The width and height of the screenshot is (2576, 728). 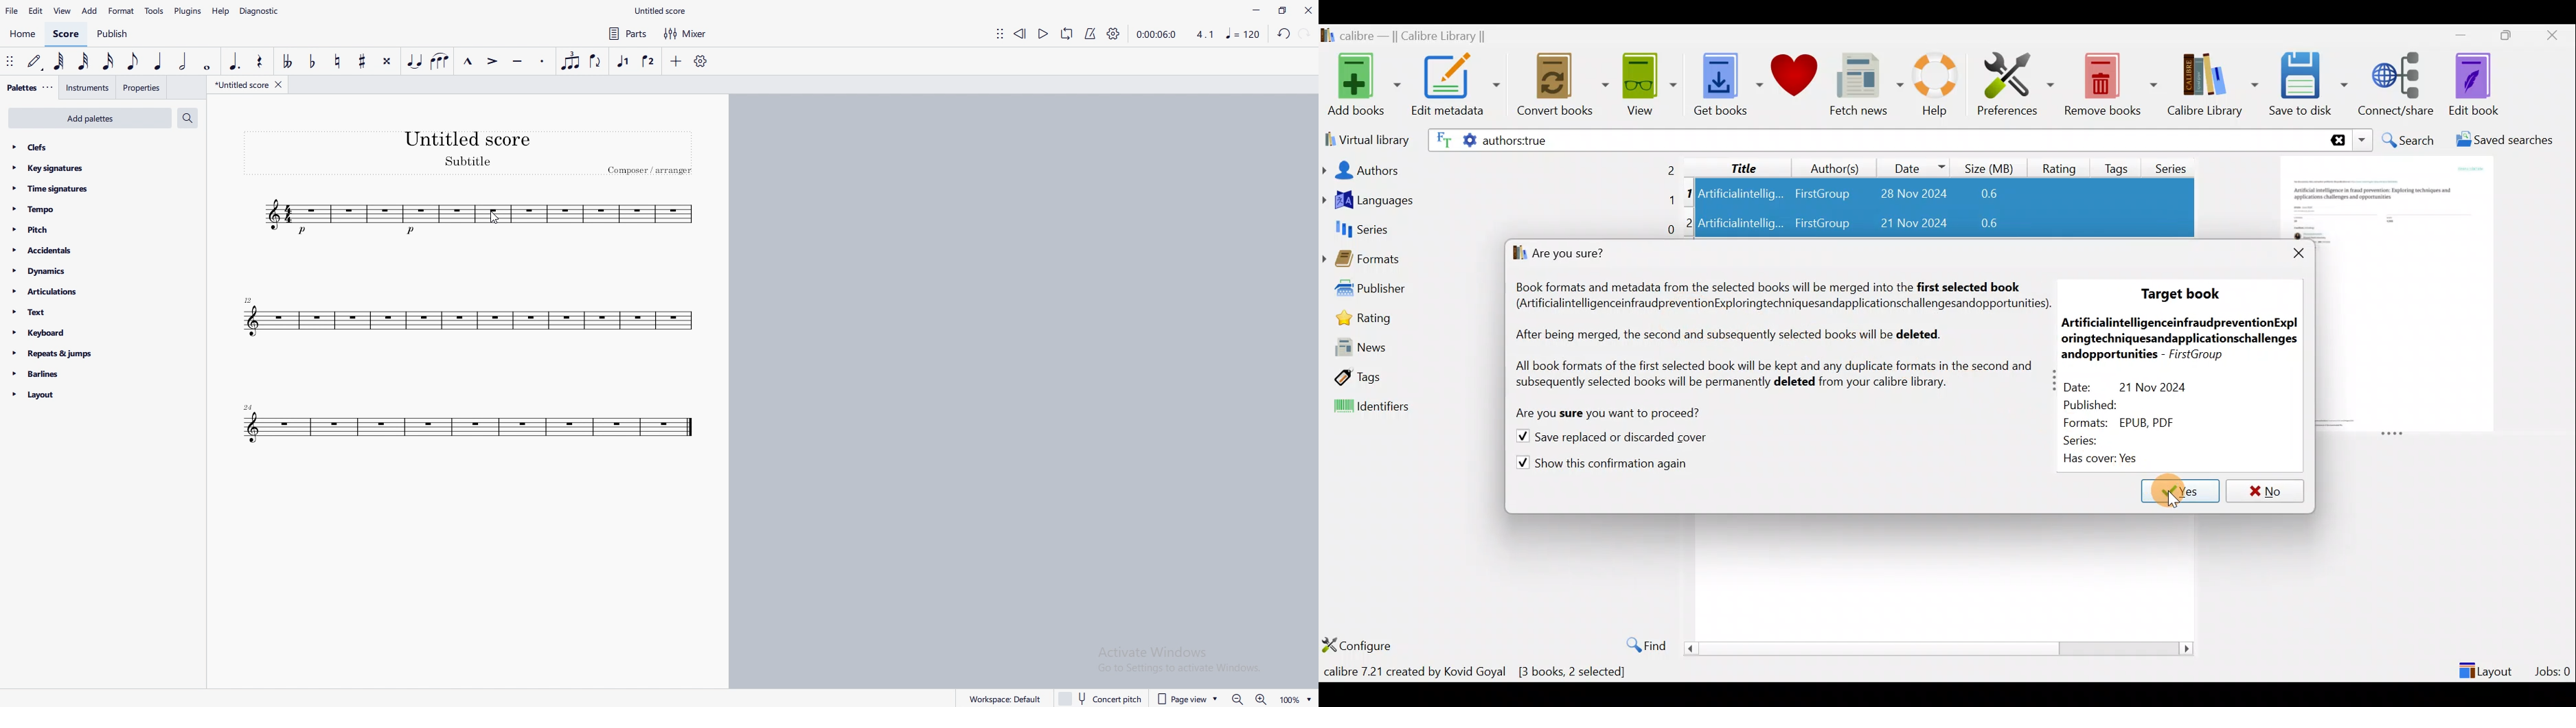 What do you see at coordinates (2291, 251) in the screenshot?
I see `Close` at bounding box center [2291, 251].